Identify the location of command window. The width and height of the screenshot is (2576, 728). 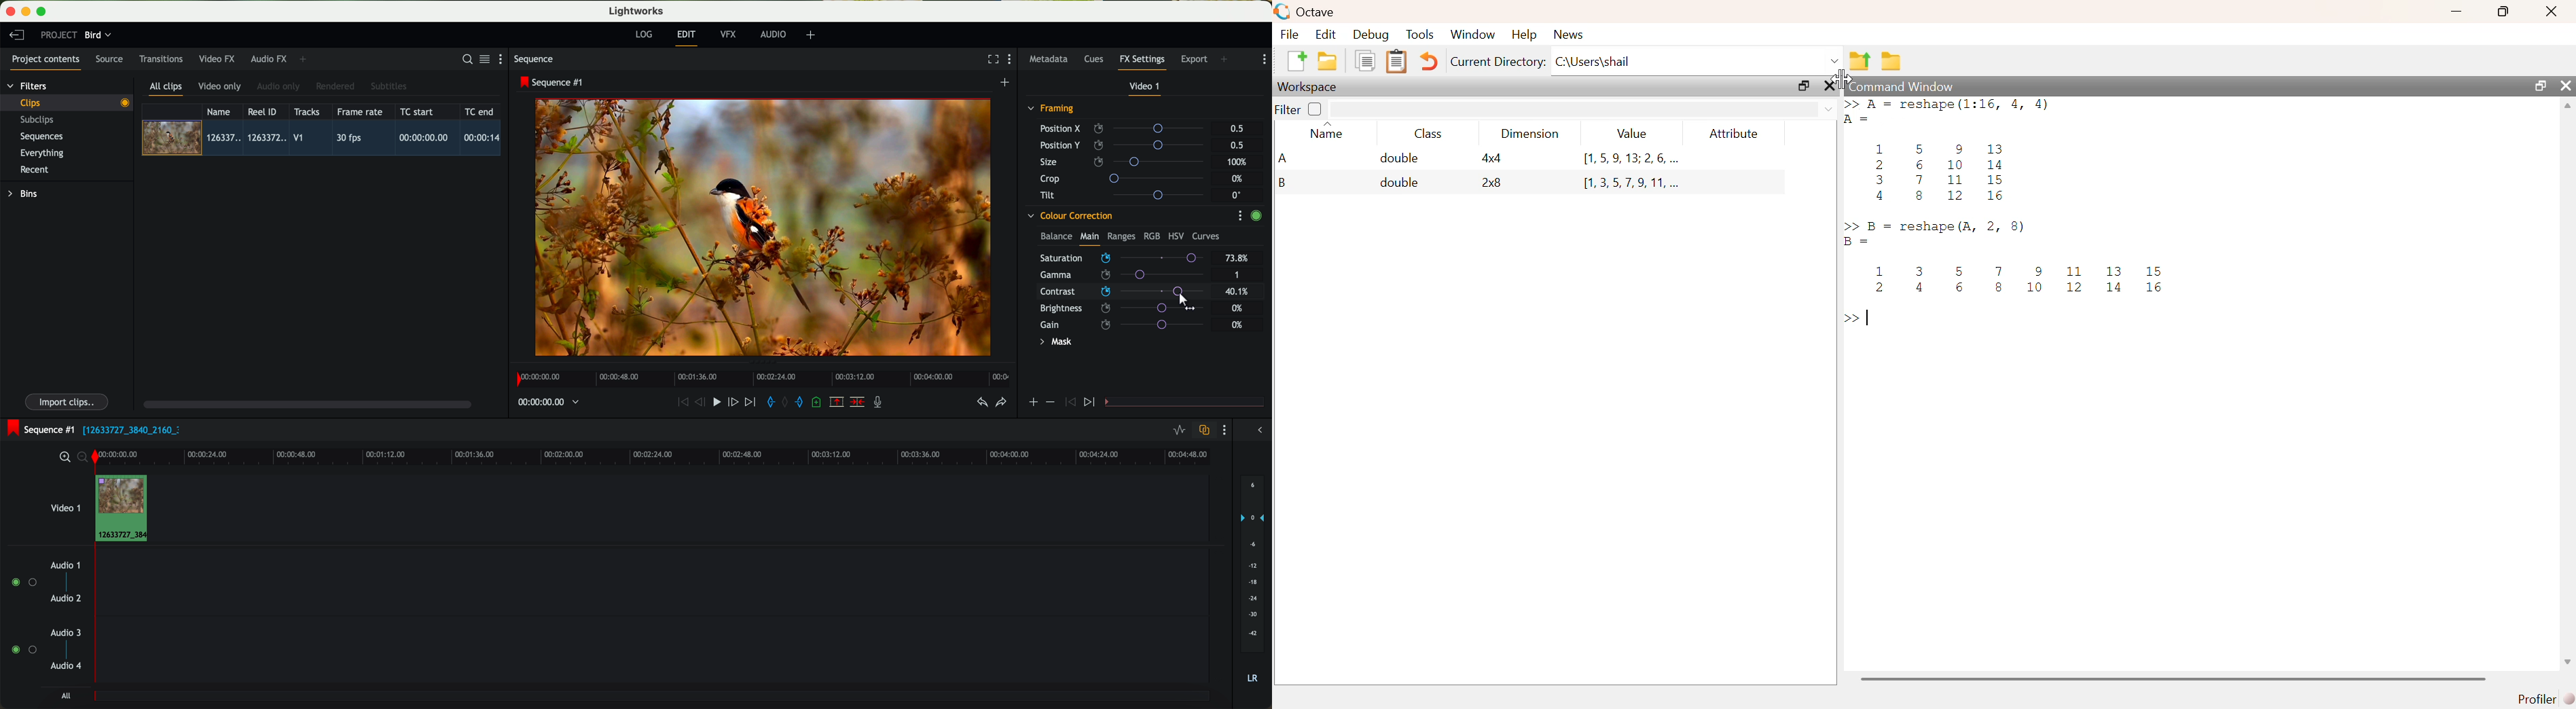
(1901, 84).